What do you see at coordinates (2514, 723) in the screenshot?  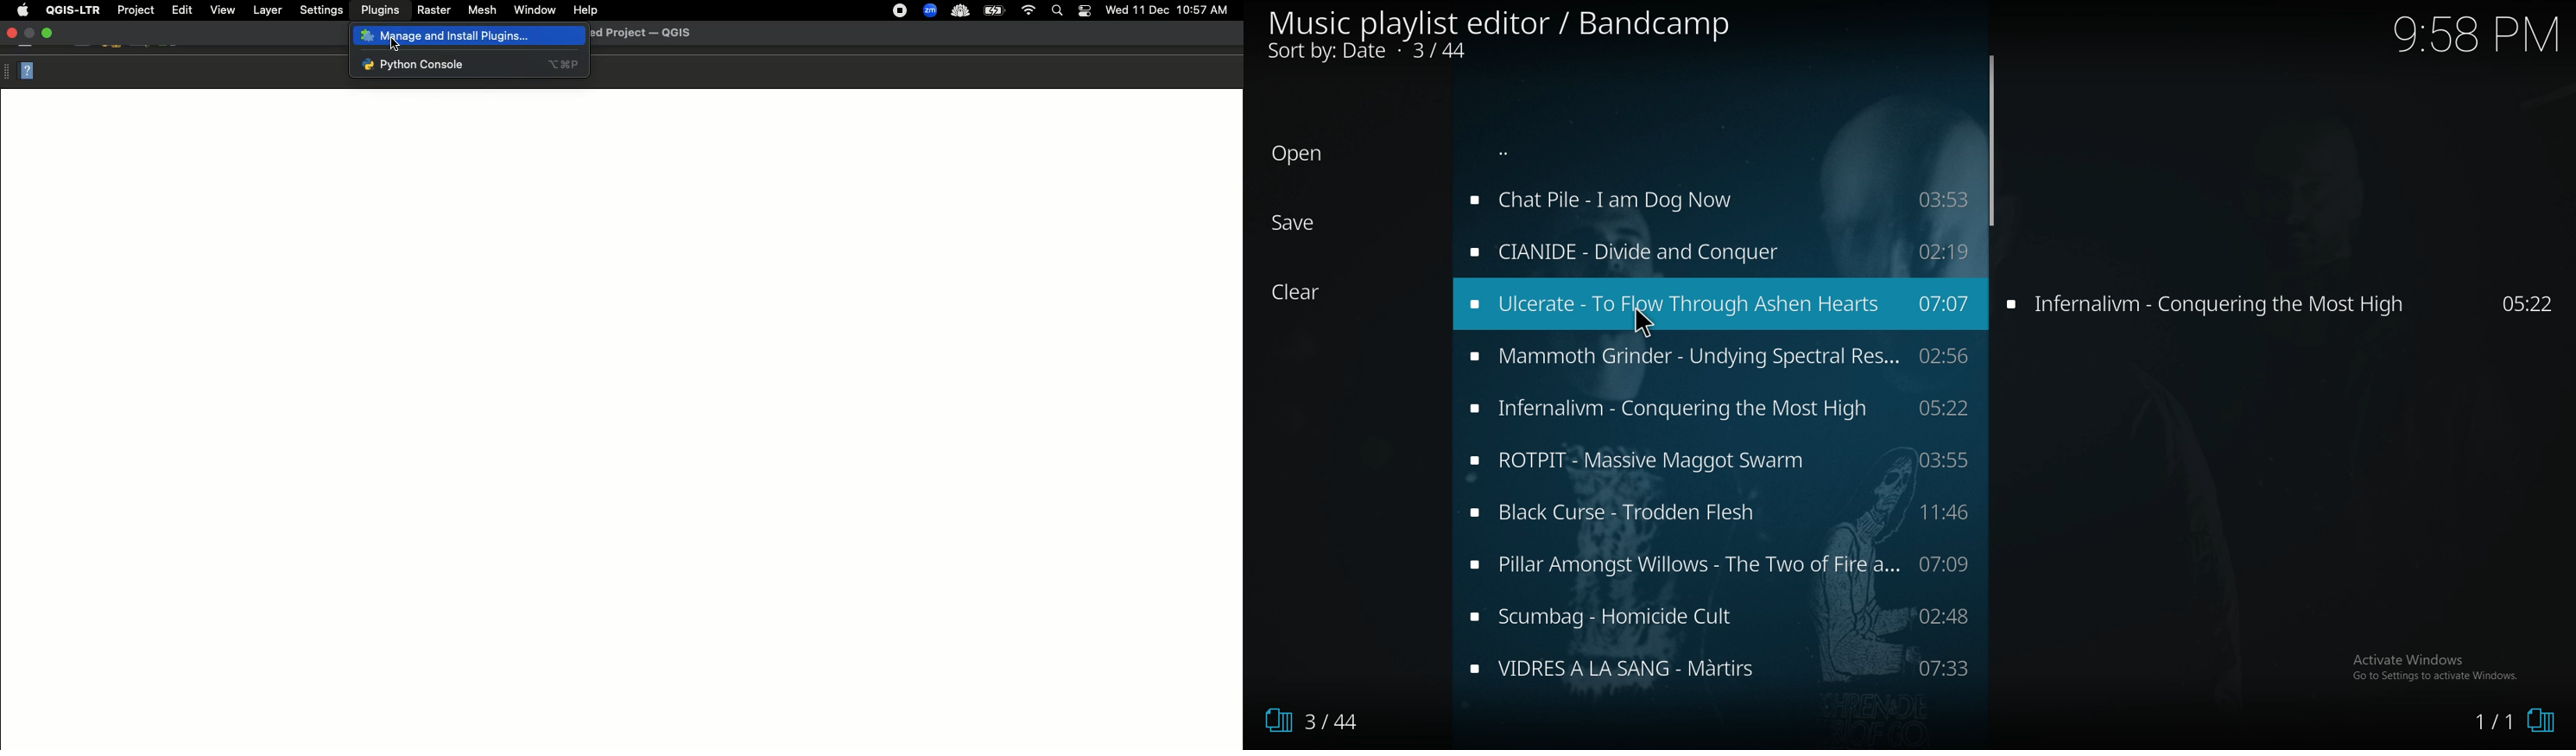 I see `1/0` at bounding box center [2514, 723].